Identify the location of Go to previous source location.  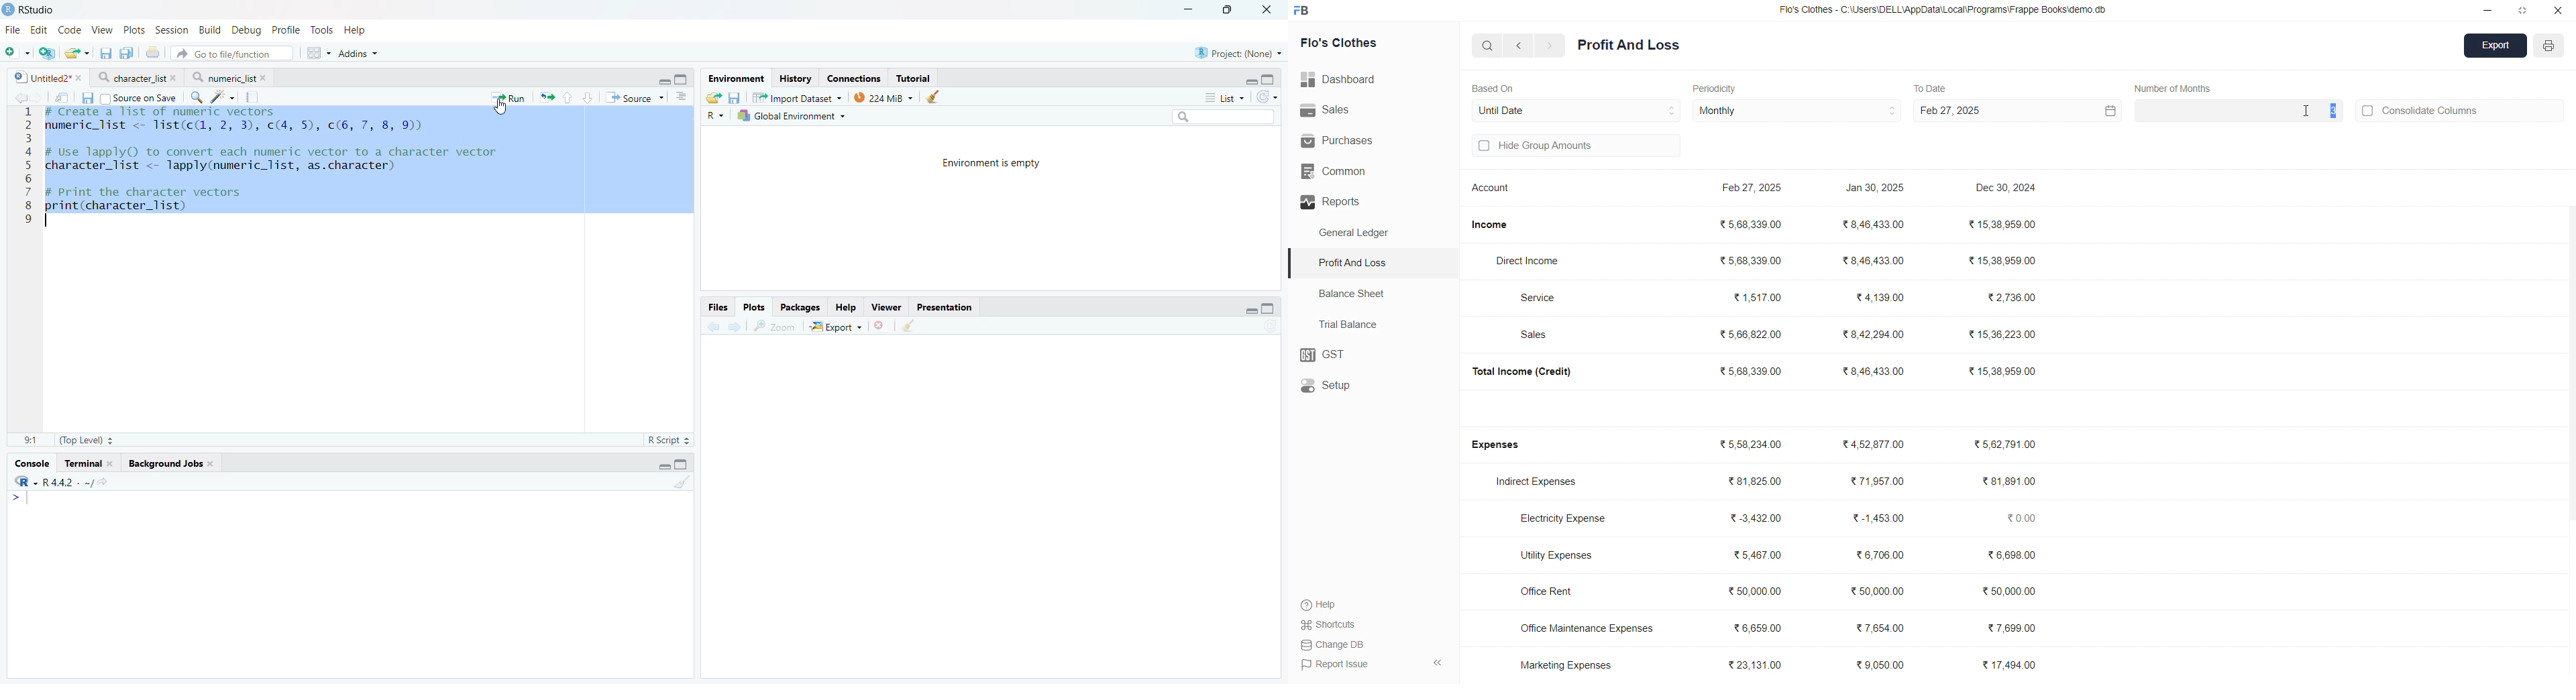
(17, 97).